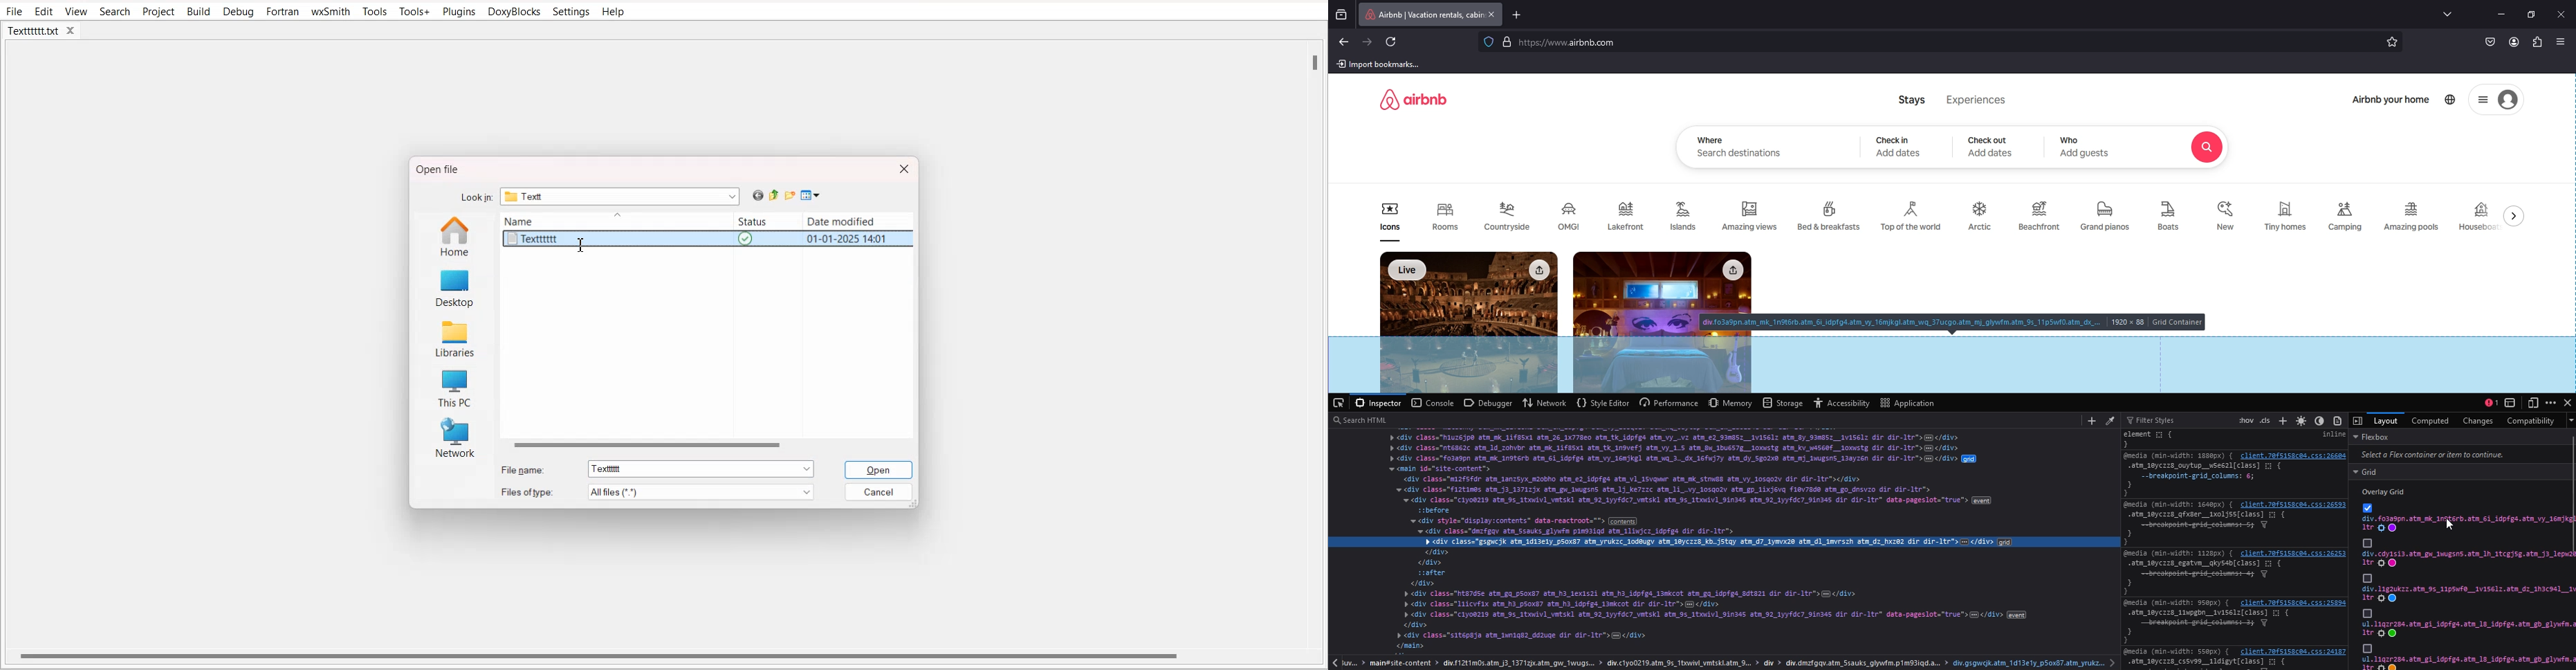 The width and height of the screenshot is (2576, 672). What do you see at coordinates (1741, 154) in the screenshot?
I see `Search destinations` at bounding box center [1741, 154].